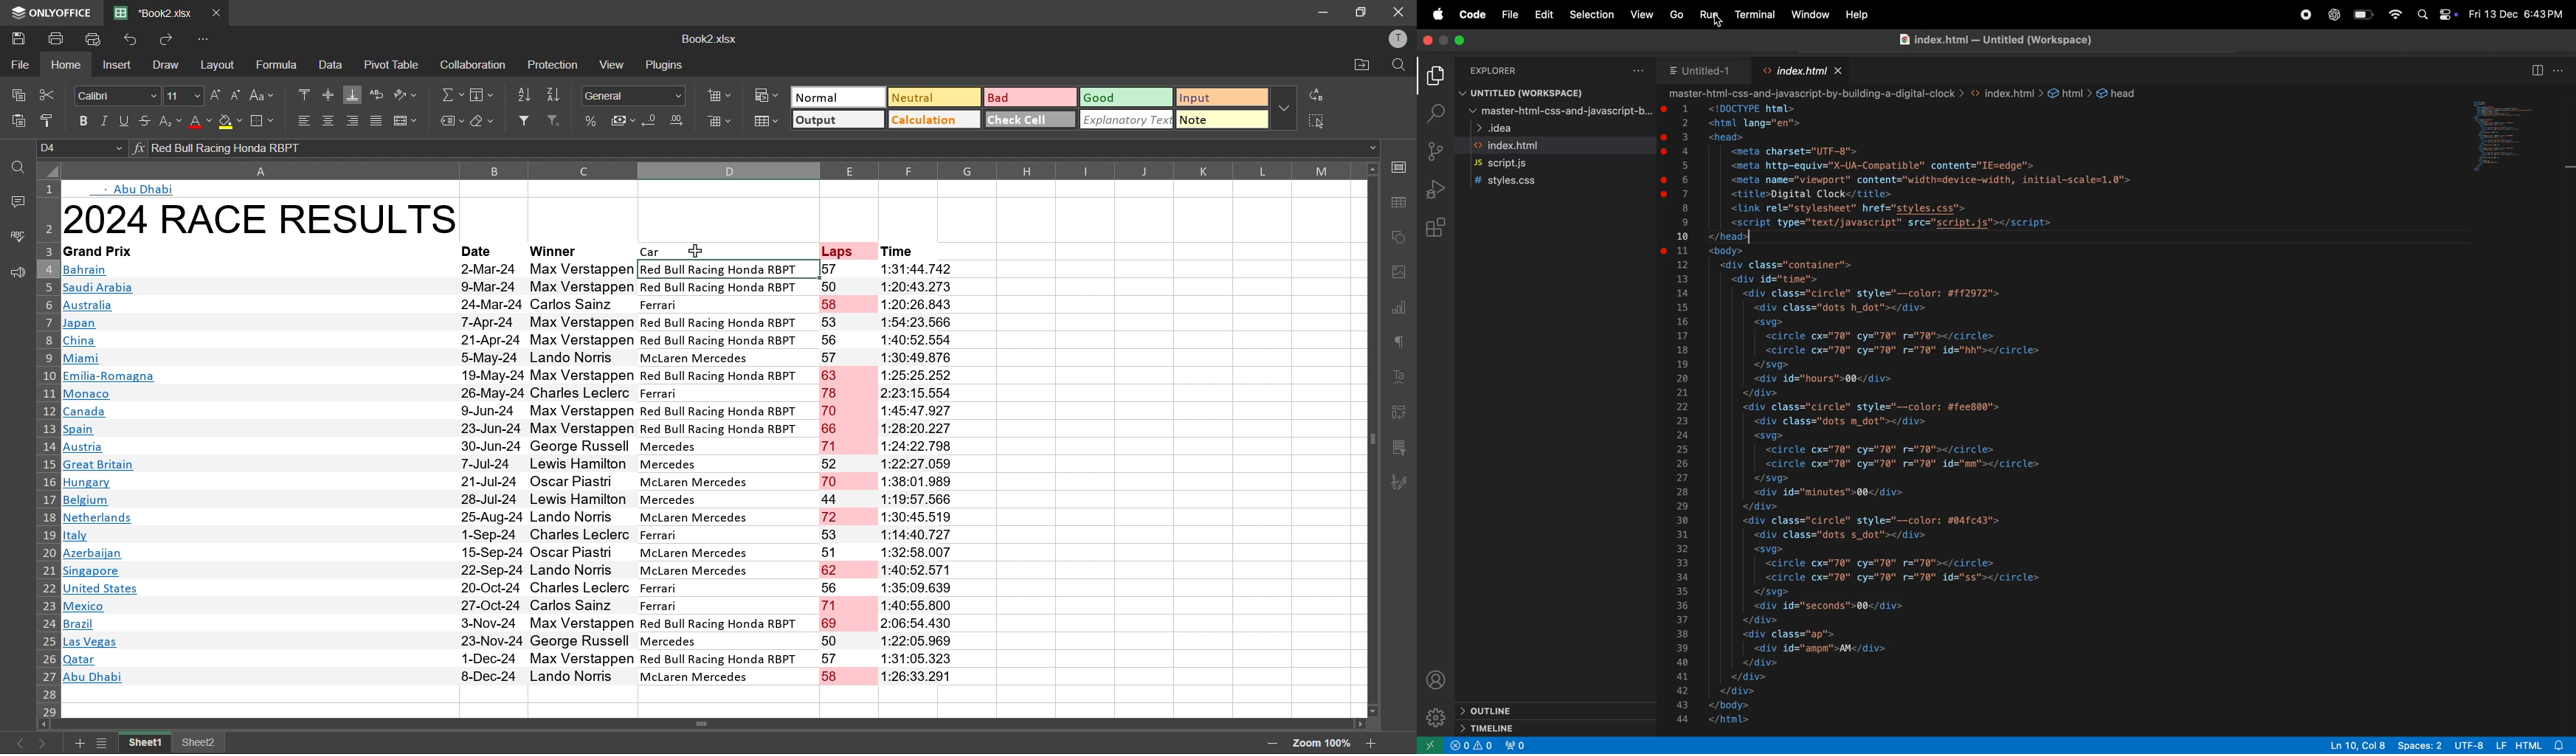  I want to click on Scrollbar, so click(561, 729).